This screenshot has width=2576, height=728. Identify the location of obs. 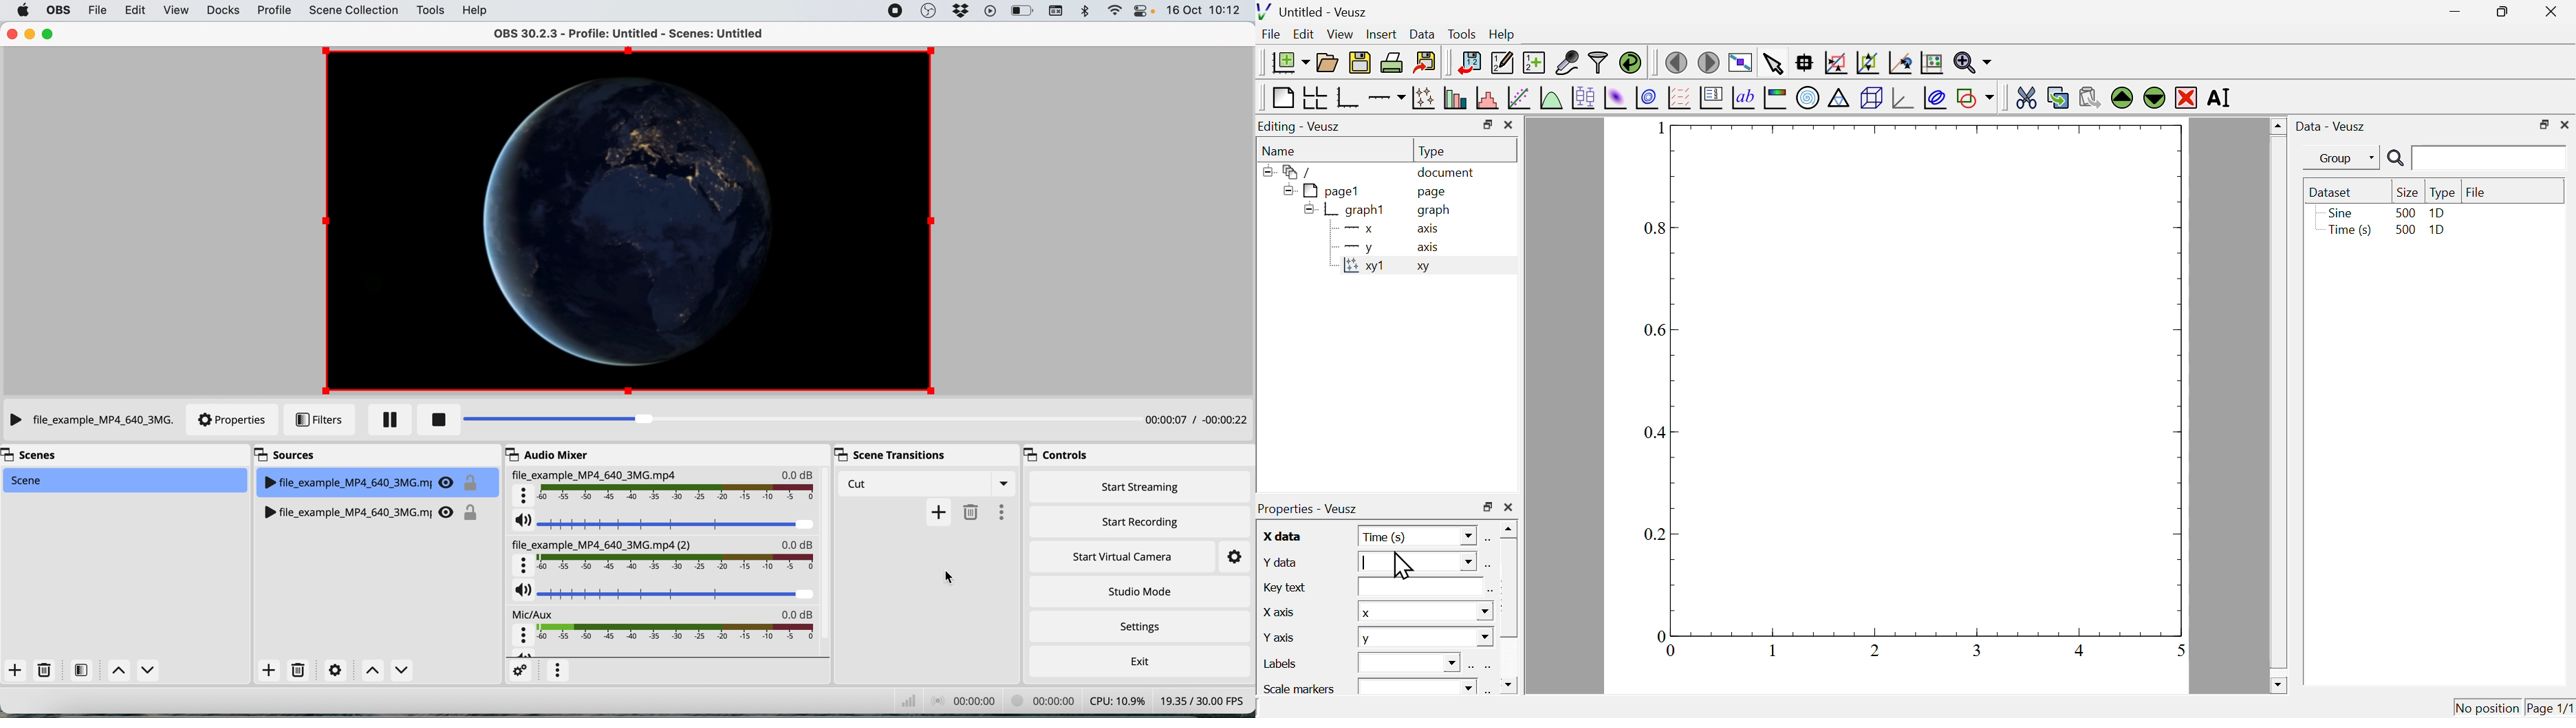
(932, 10).